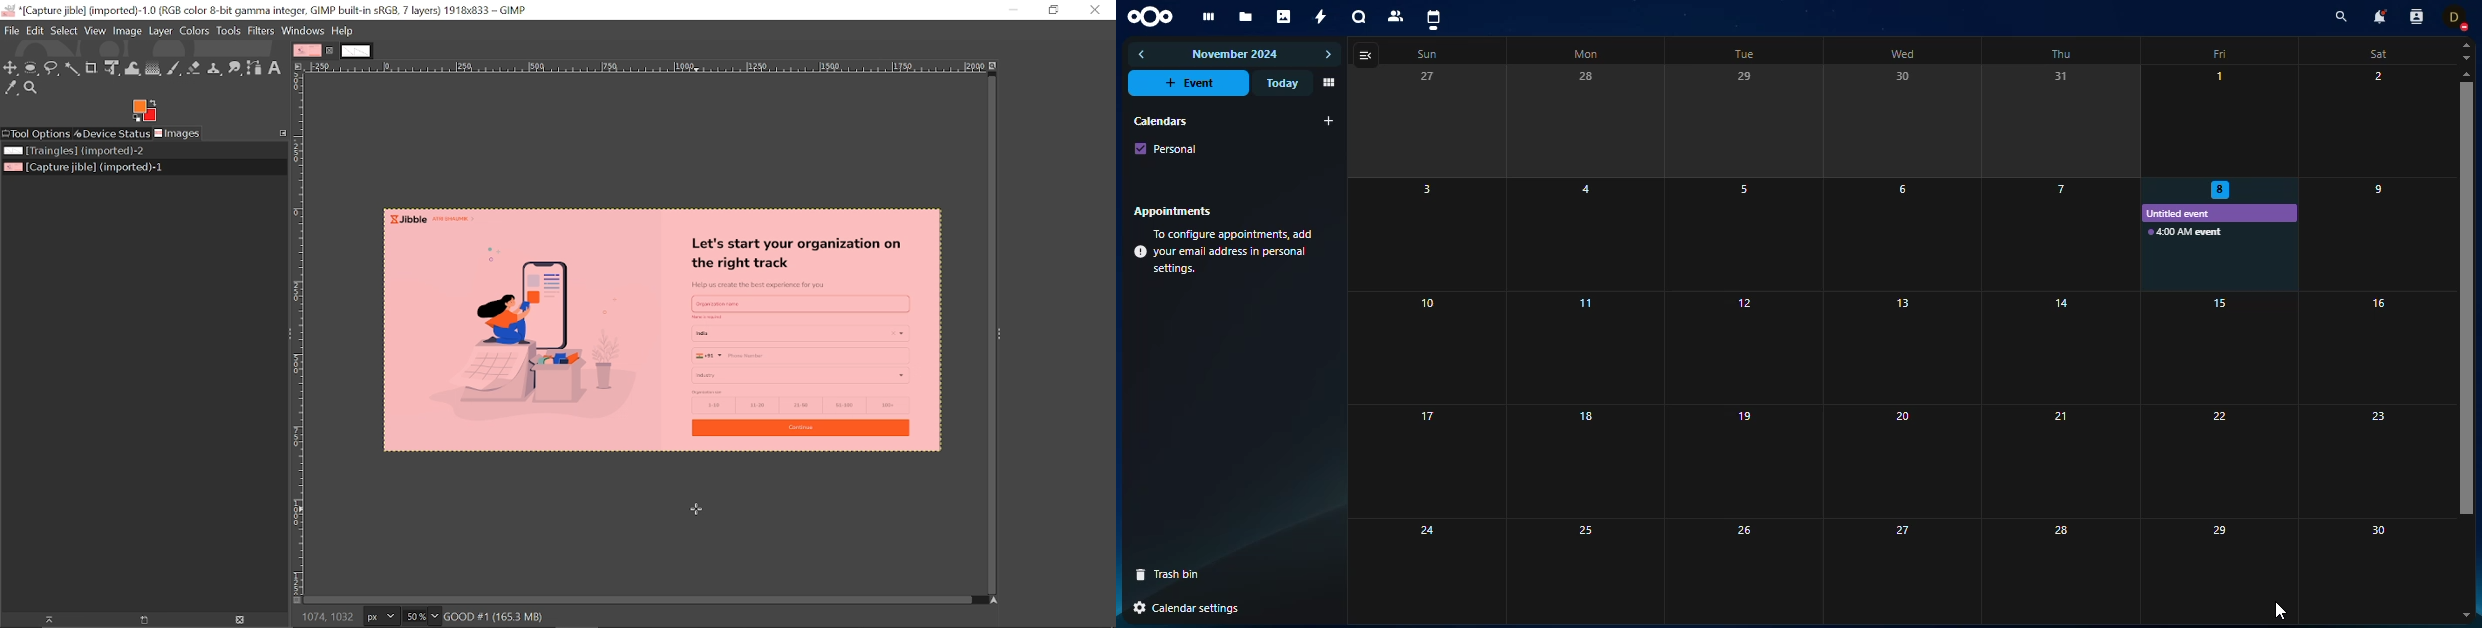 The width and height of the screenshot is (2492, 644). I want to click on today, so click(1280, 83).